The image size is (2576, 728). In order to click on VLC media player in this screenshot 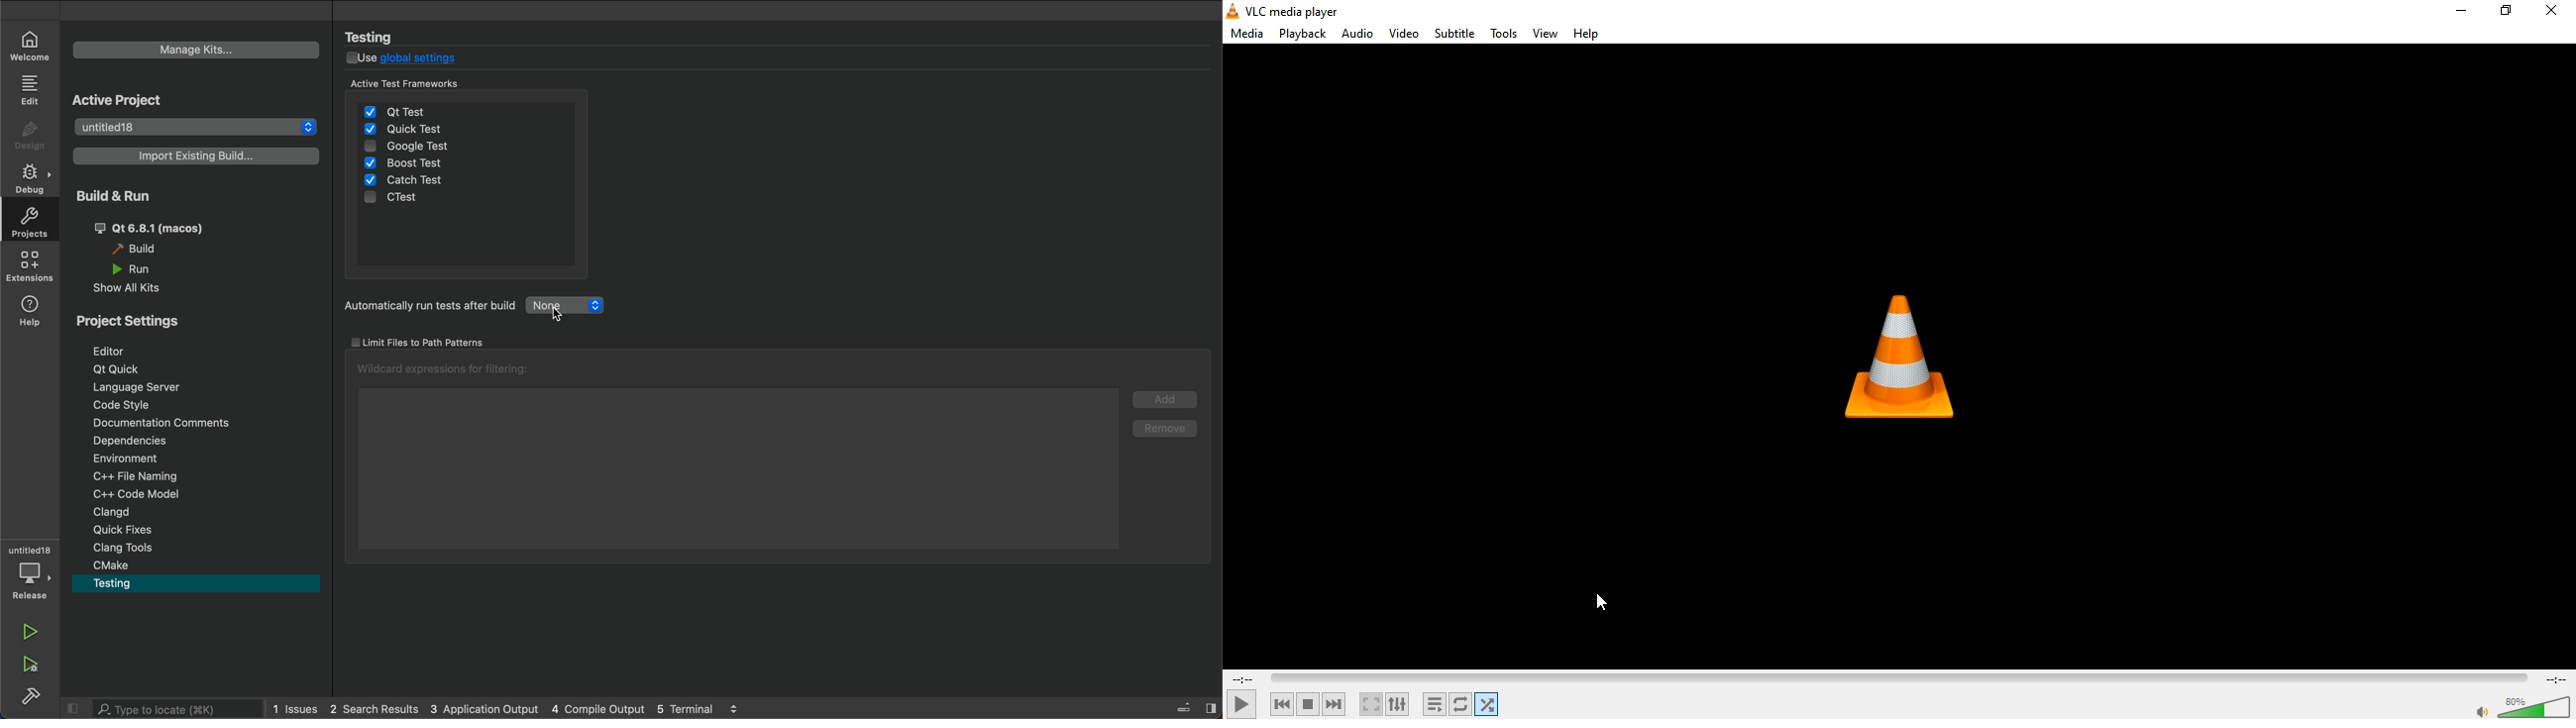, I will do `click(1284, 11)`.